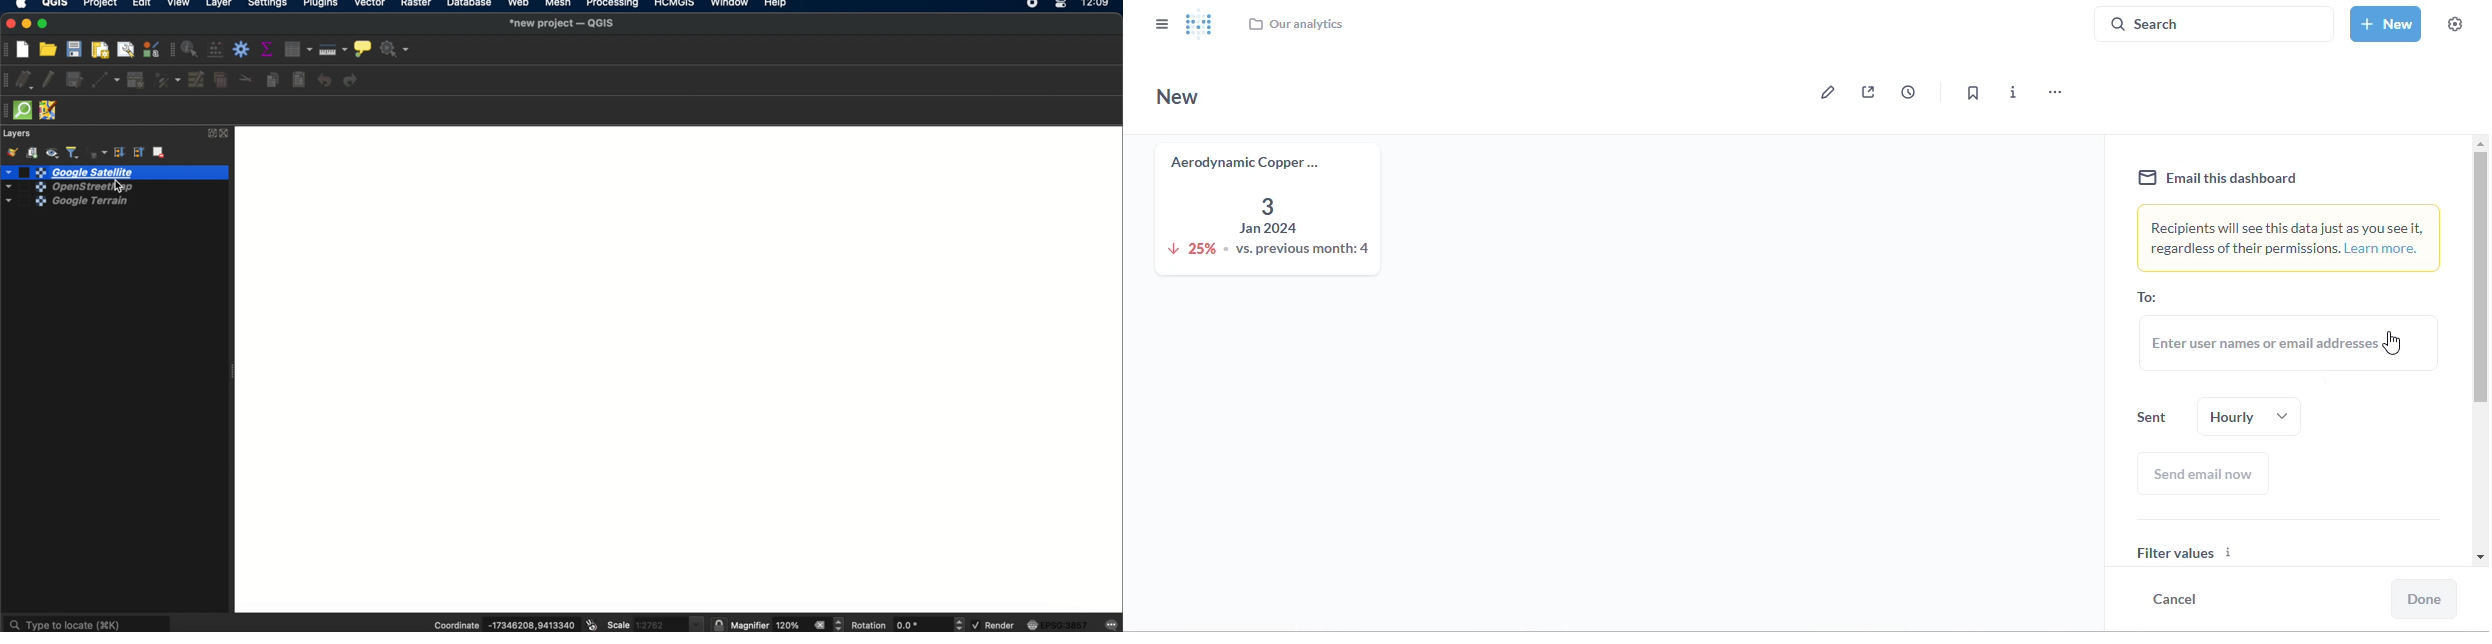 The height and width of the screenshot is (644, 2492). Describe the element at coordinates (128, 49) in the screenshot. I see `show layout manager` at that location.